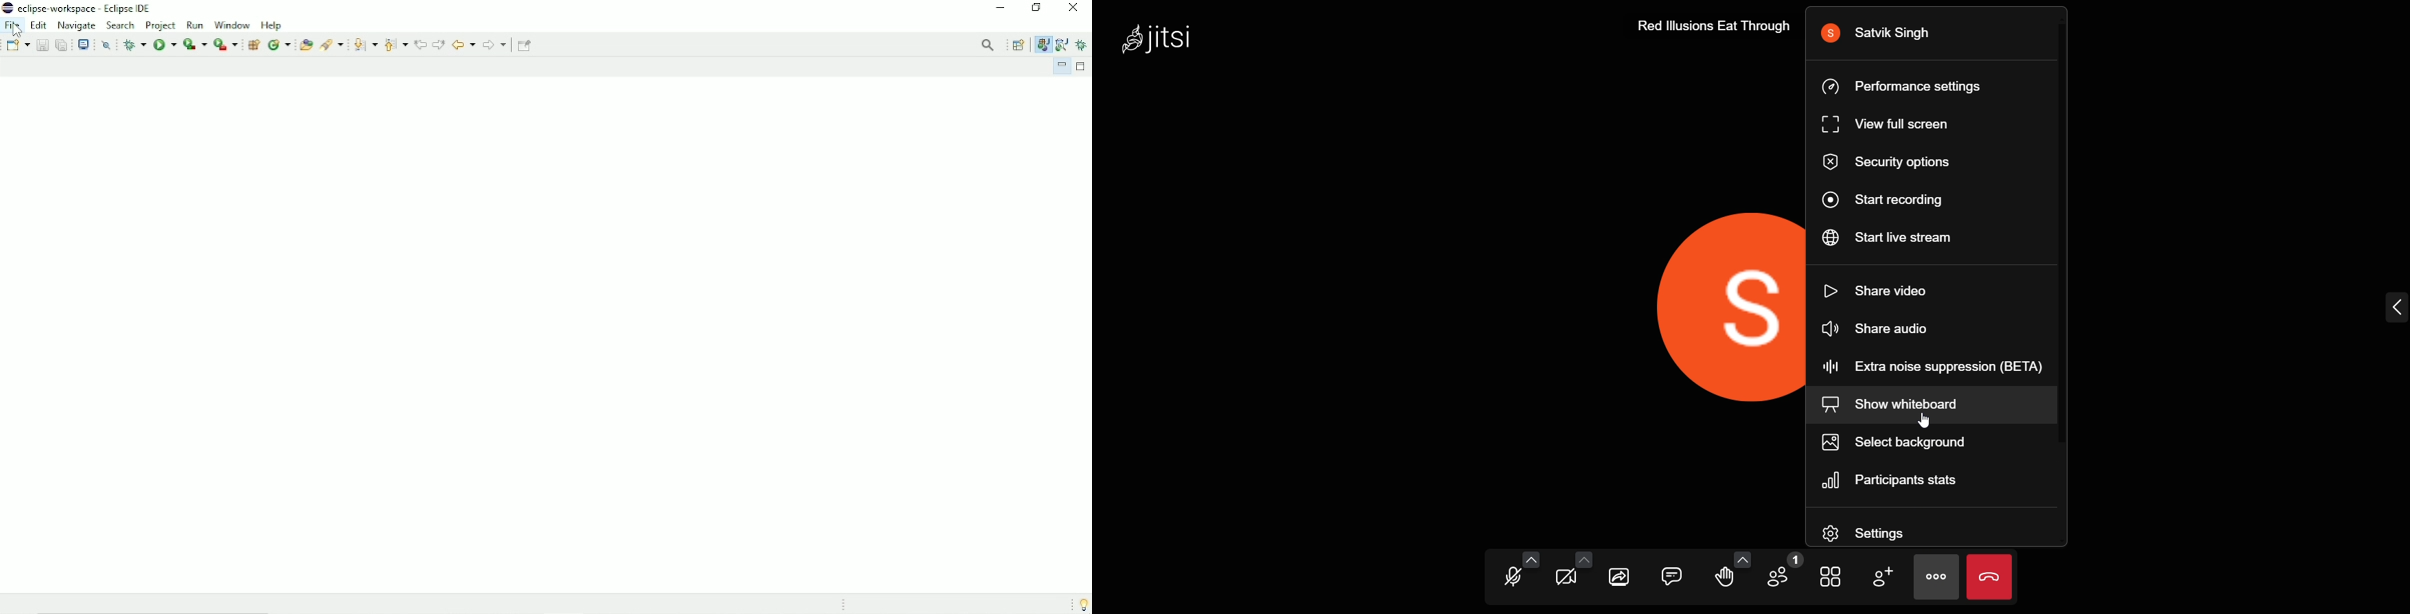 The image size is (2436, 616). I want to click on Close, so click(1070, 9).